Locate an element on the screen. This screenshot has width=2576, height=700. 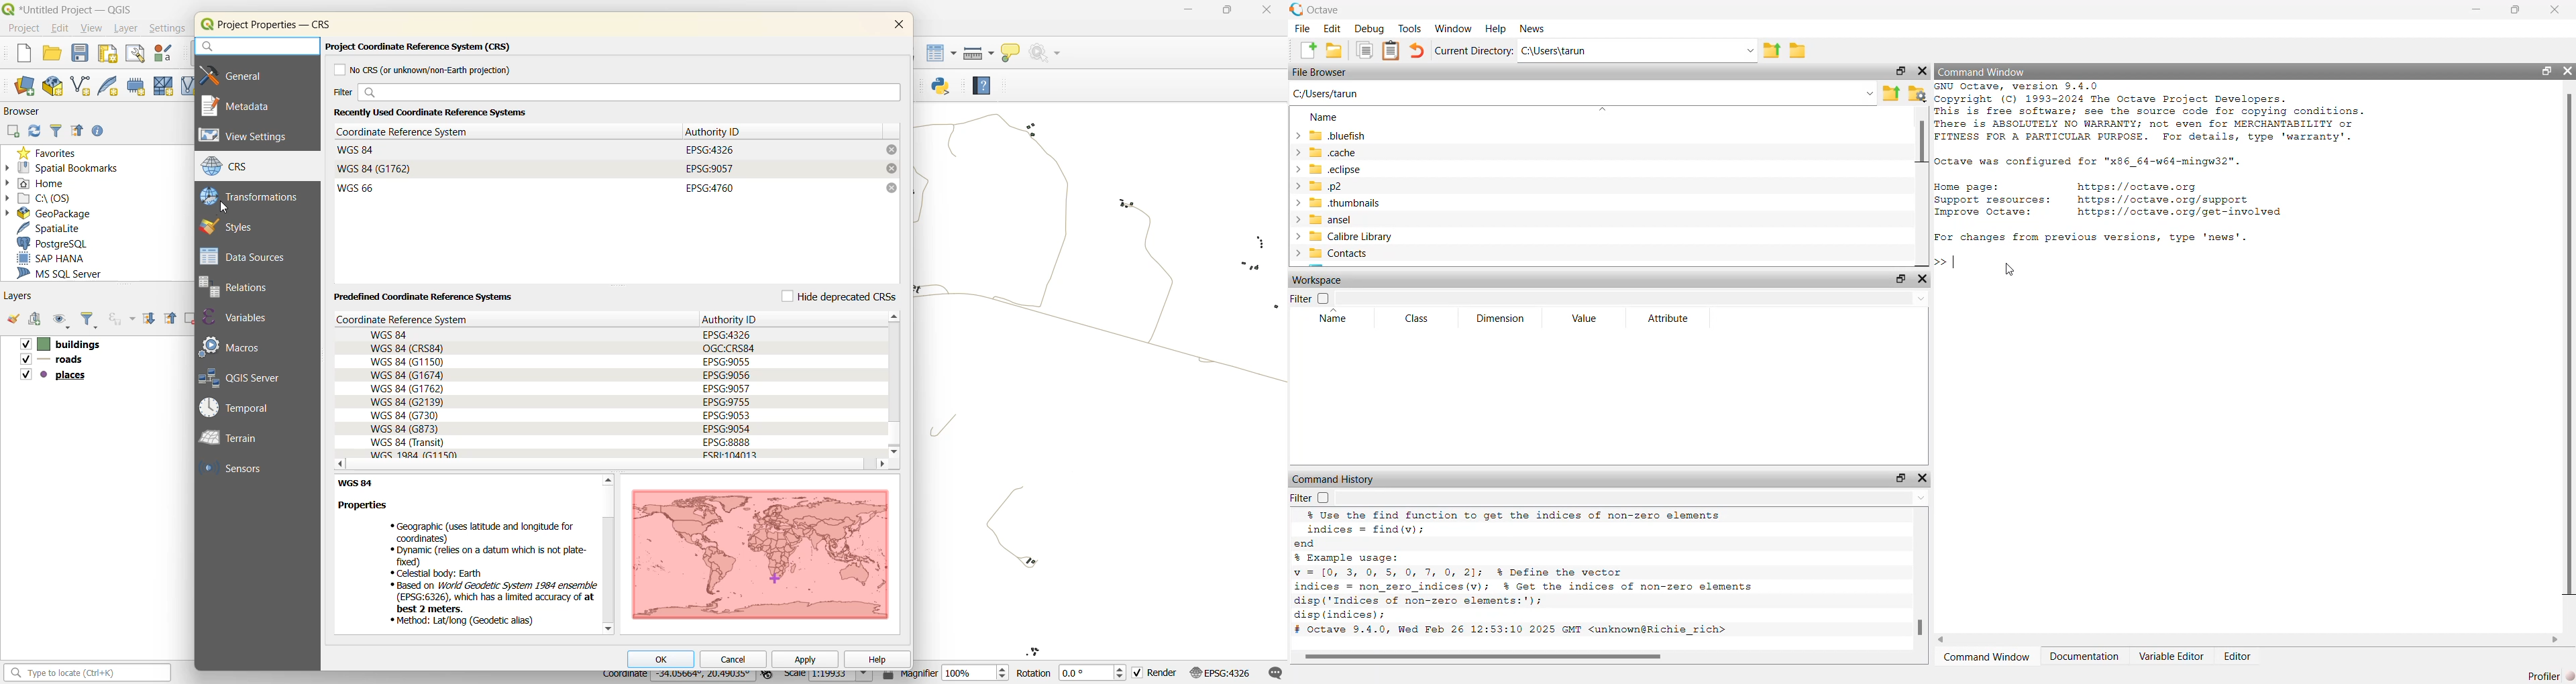
scroll right is located at coordinates (881, 465).